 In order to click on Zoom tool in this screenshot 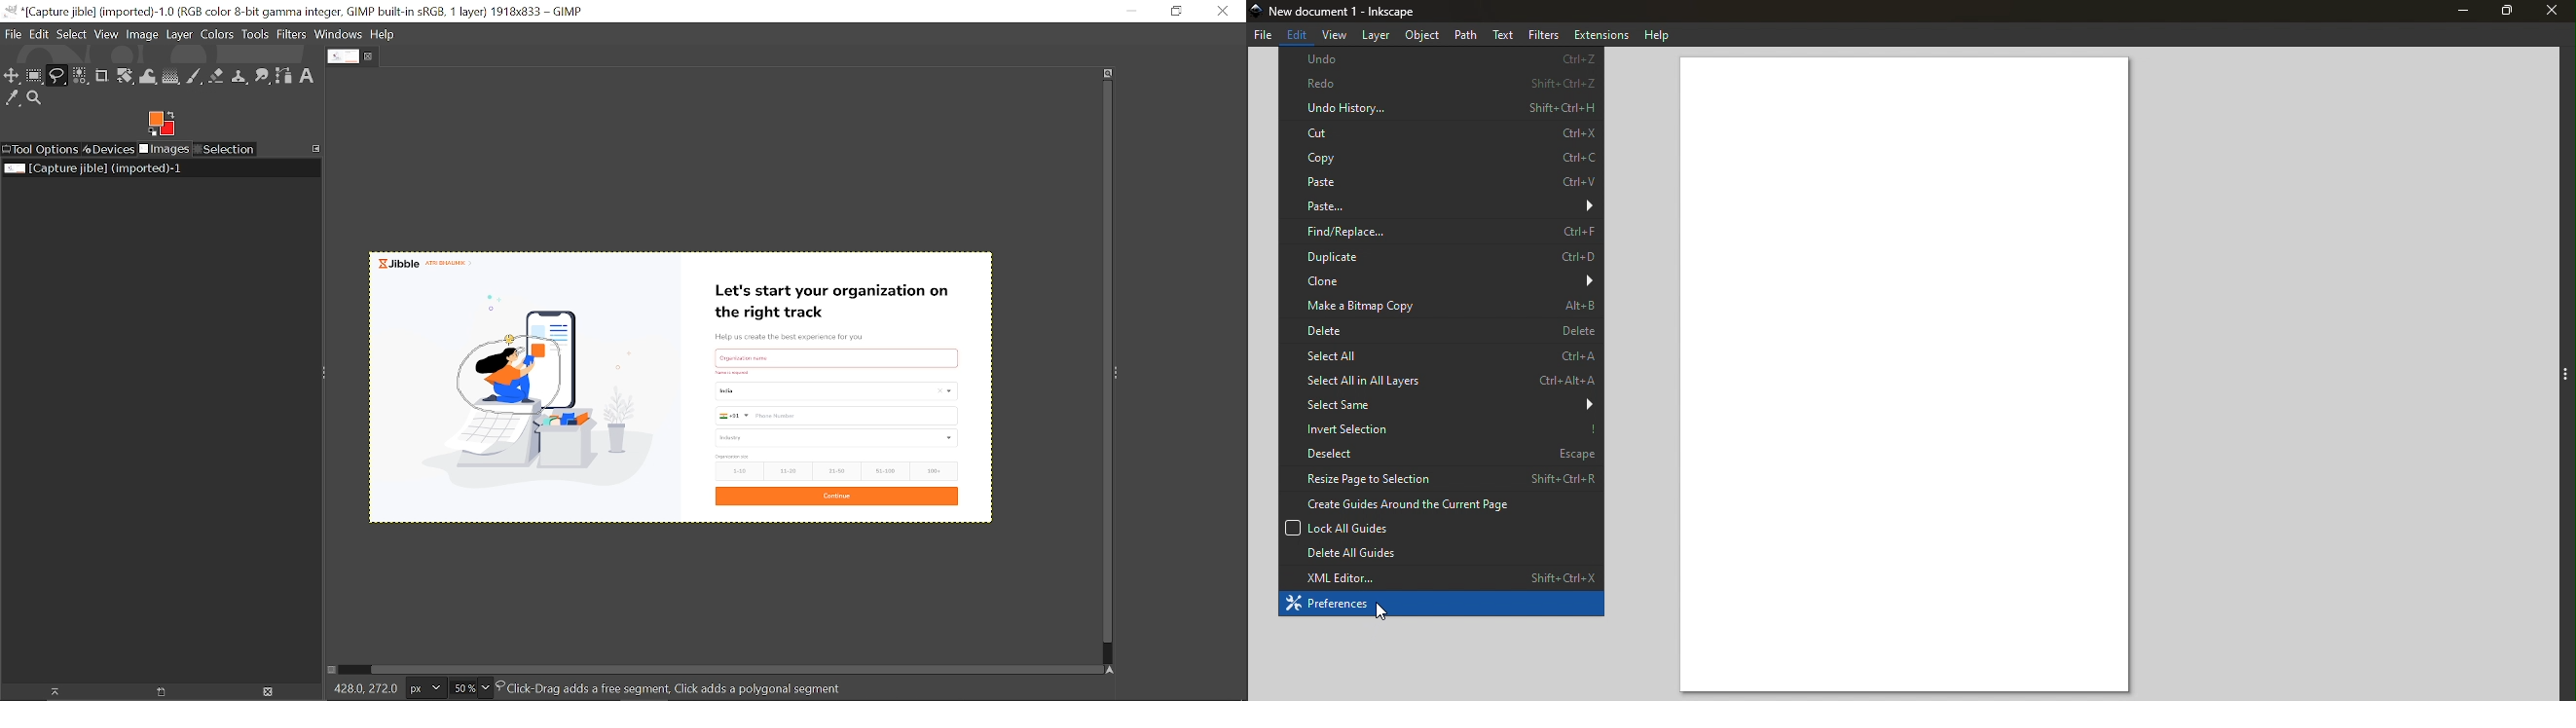, I will do `click(37, 100)`.